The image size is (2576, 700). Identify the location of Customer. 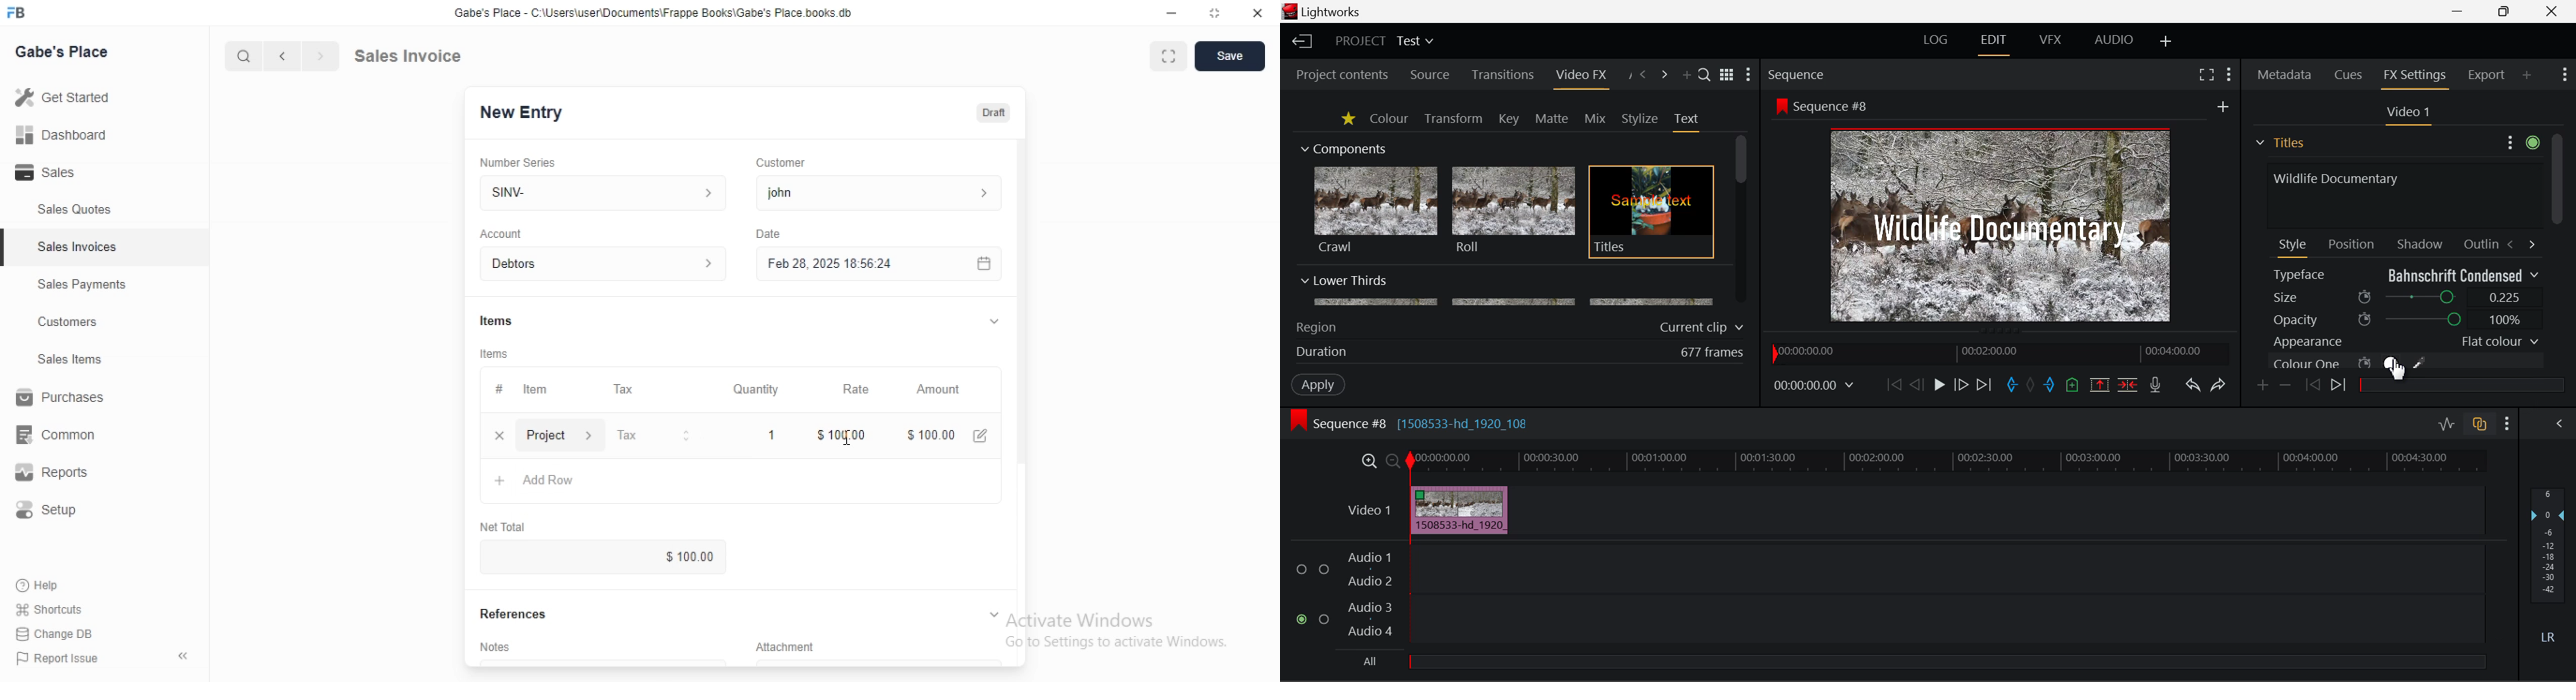
(789, 161).